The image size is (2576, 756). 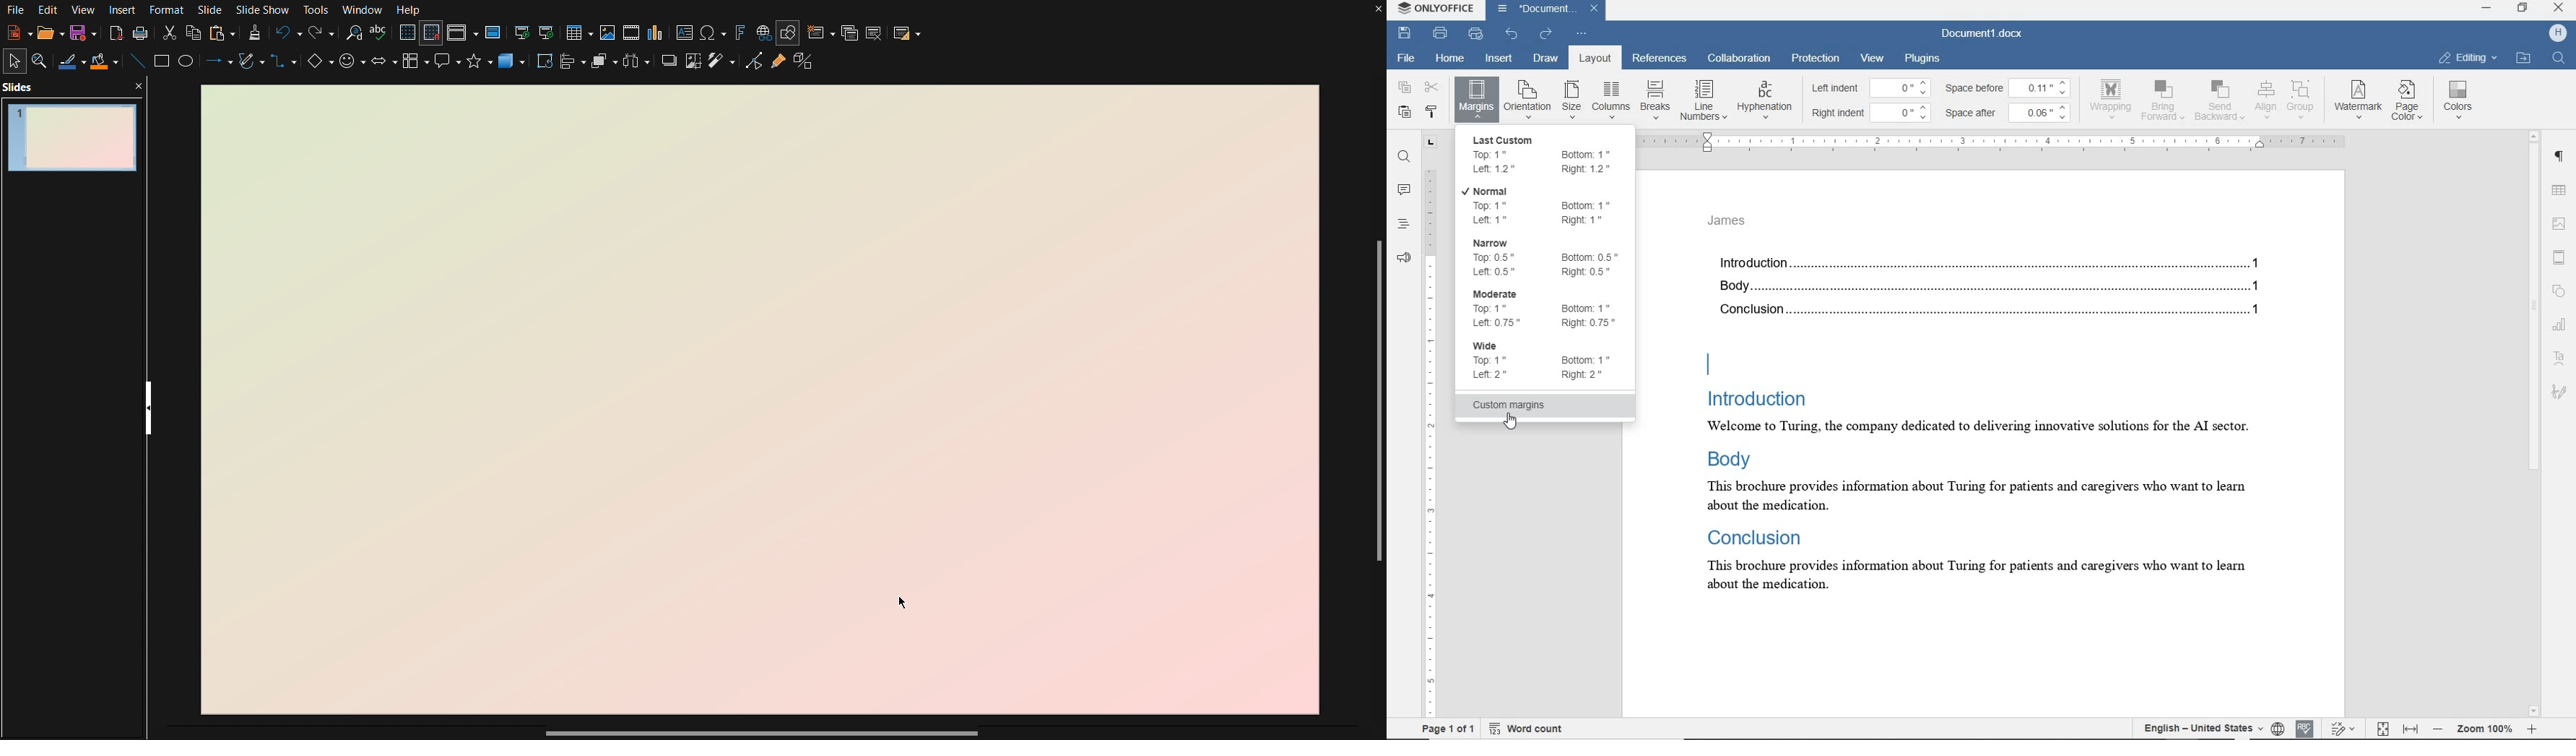 I want to click on header & footer, so click(x=2563, y=258).